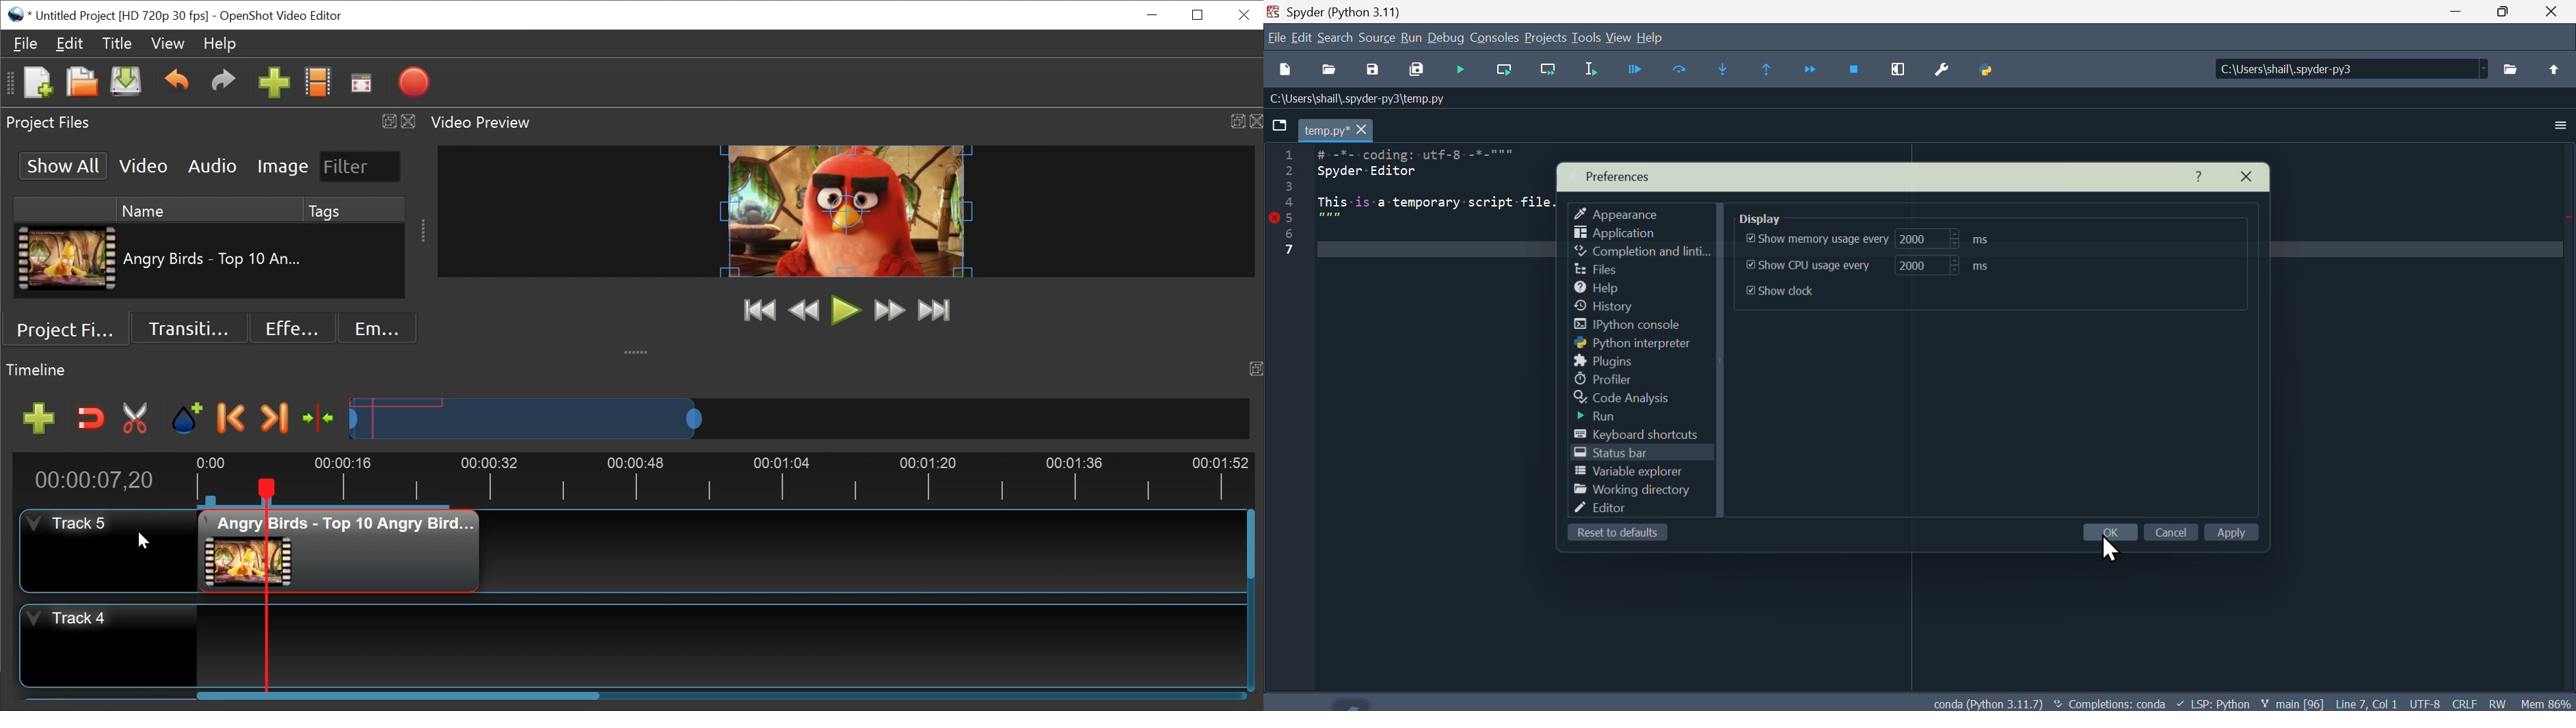 The width and height of the screenshot is (2576, 728). I want to click on Variable explorer, so click(1628, 474).